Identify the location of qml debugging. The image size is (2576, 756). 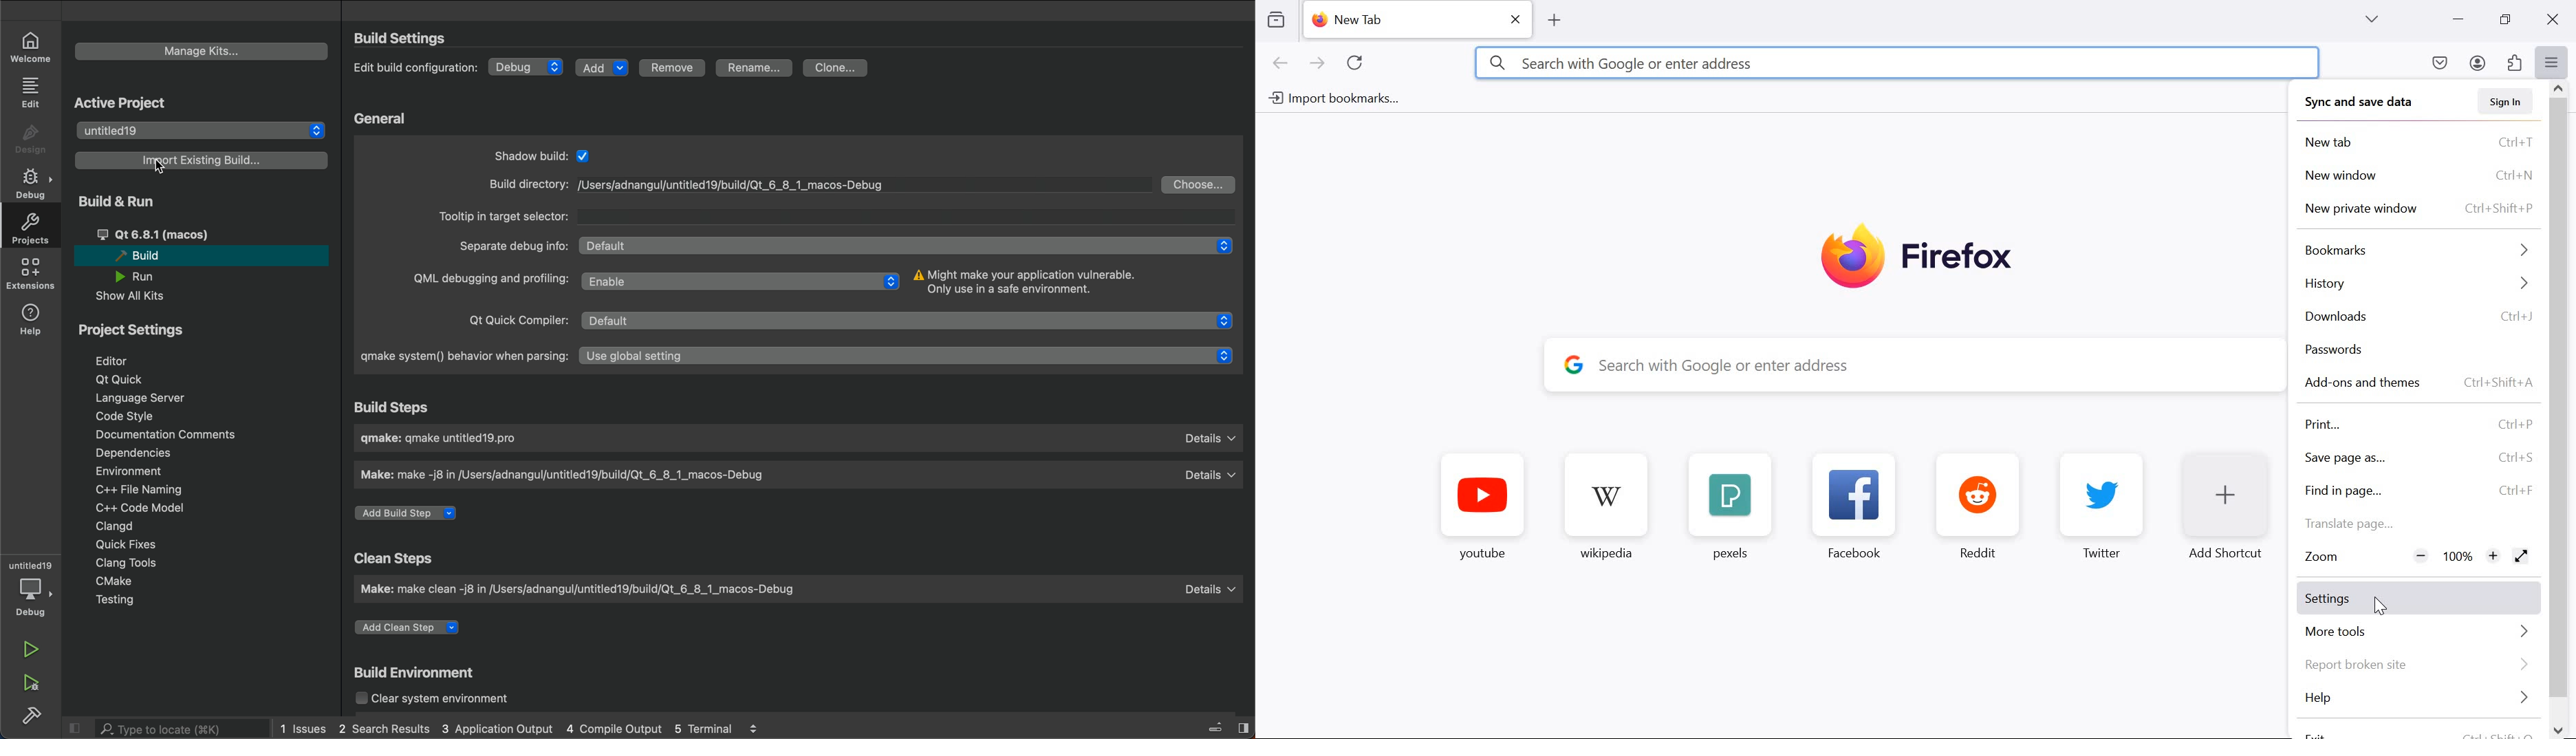
(652, 281).